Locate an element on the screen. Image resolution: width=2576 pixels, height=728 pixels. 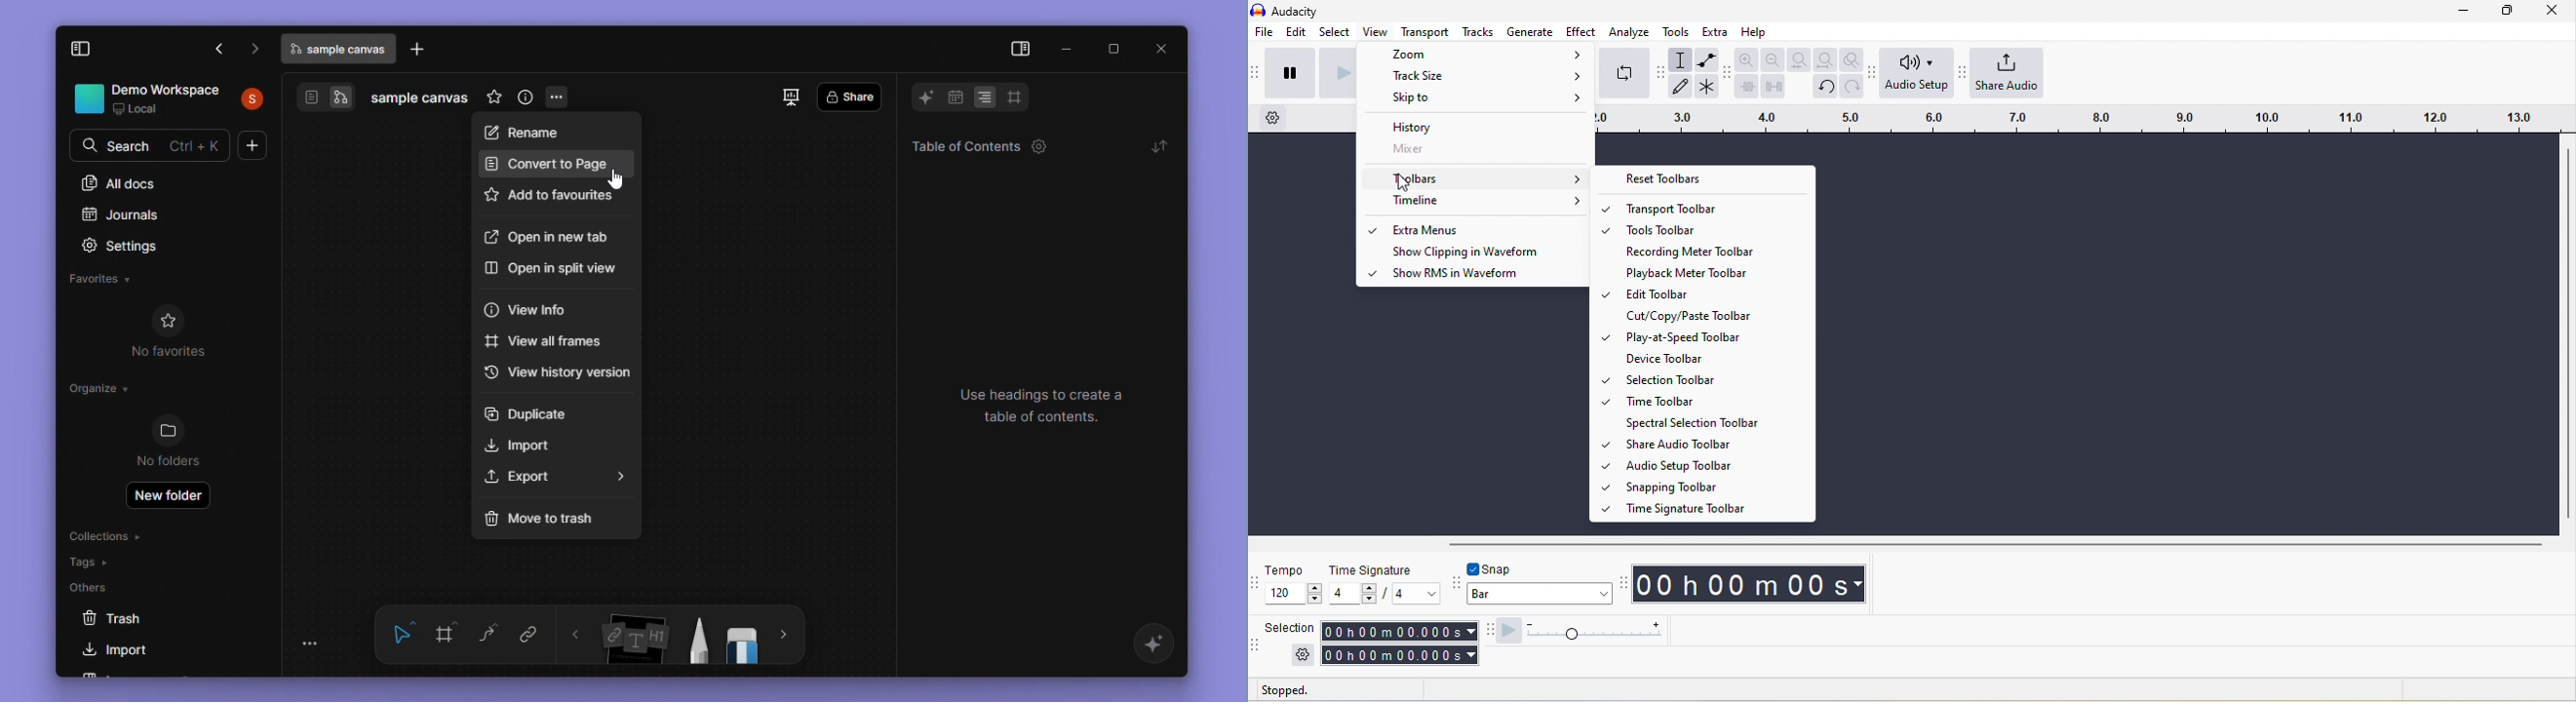
next tab is located at coordinates (255, 49).